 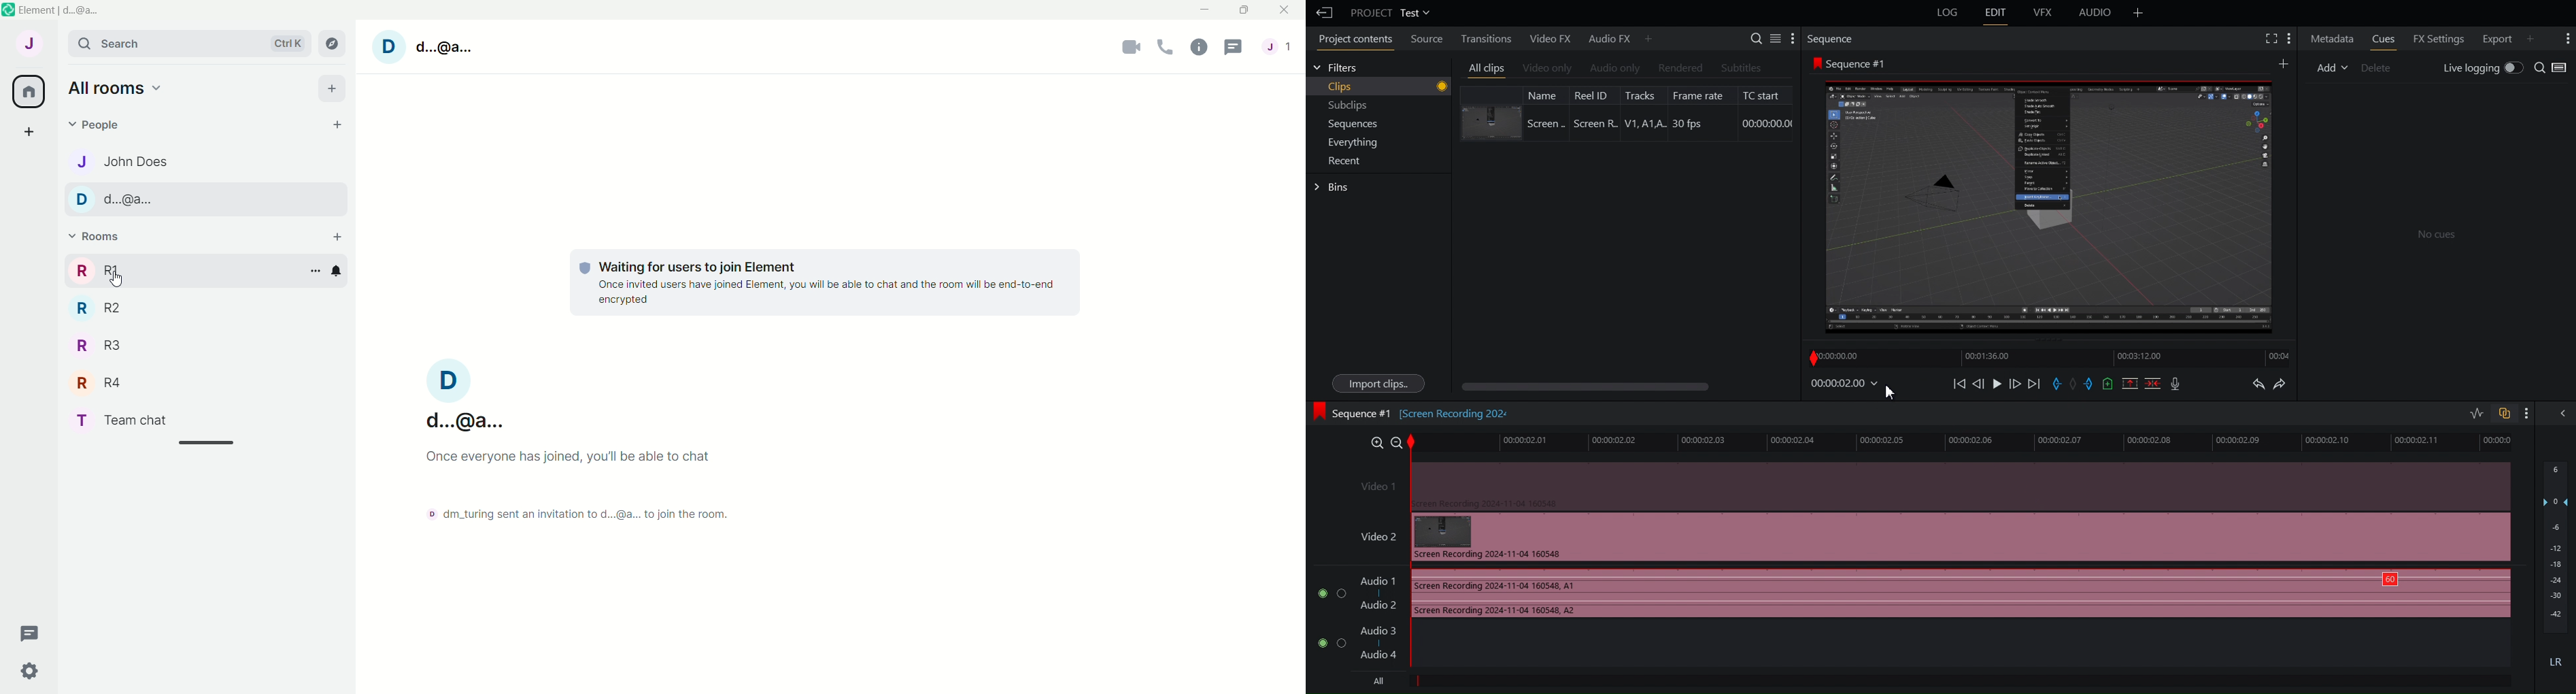 I want to click on close, so click(x=1287, y=10).